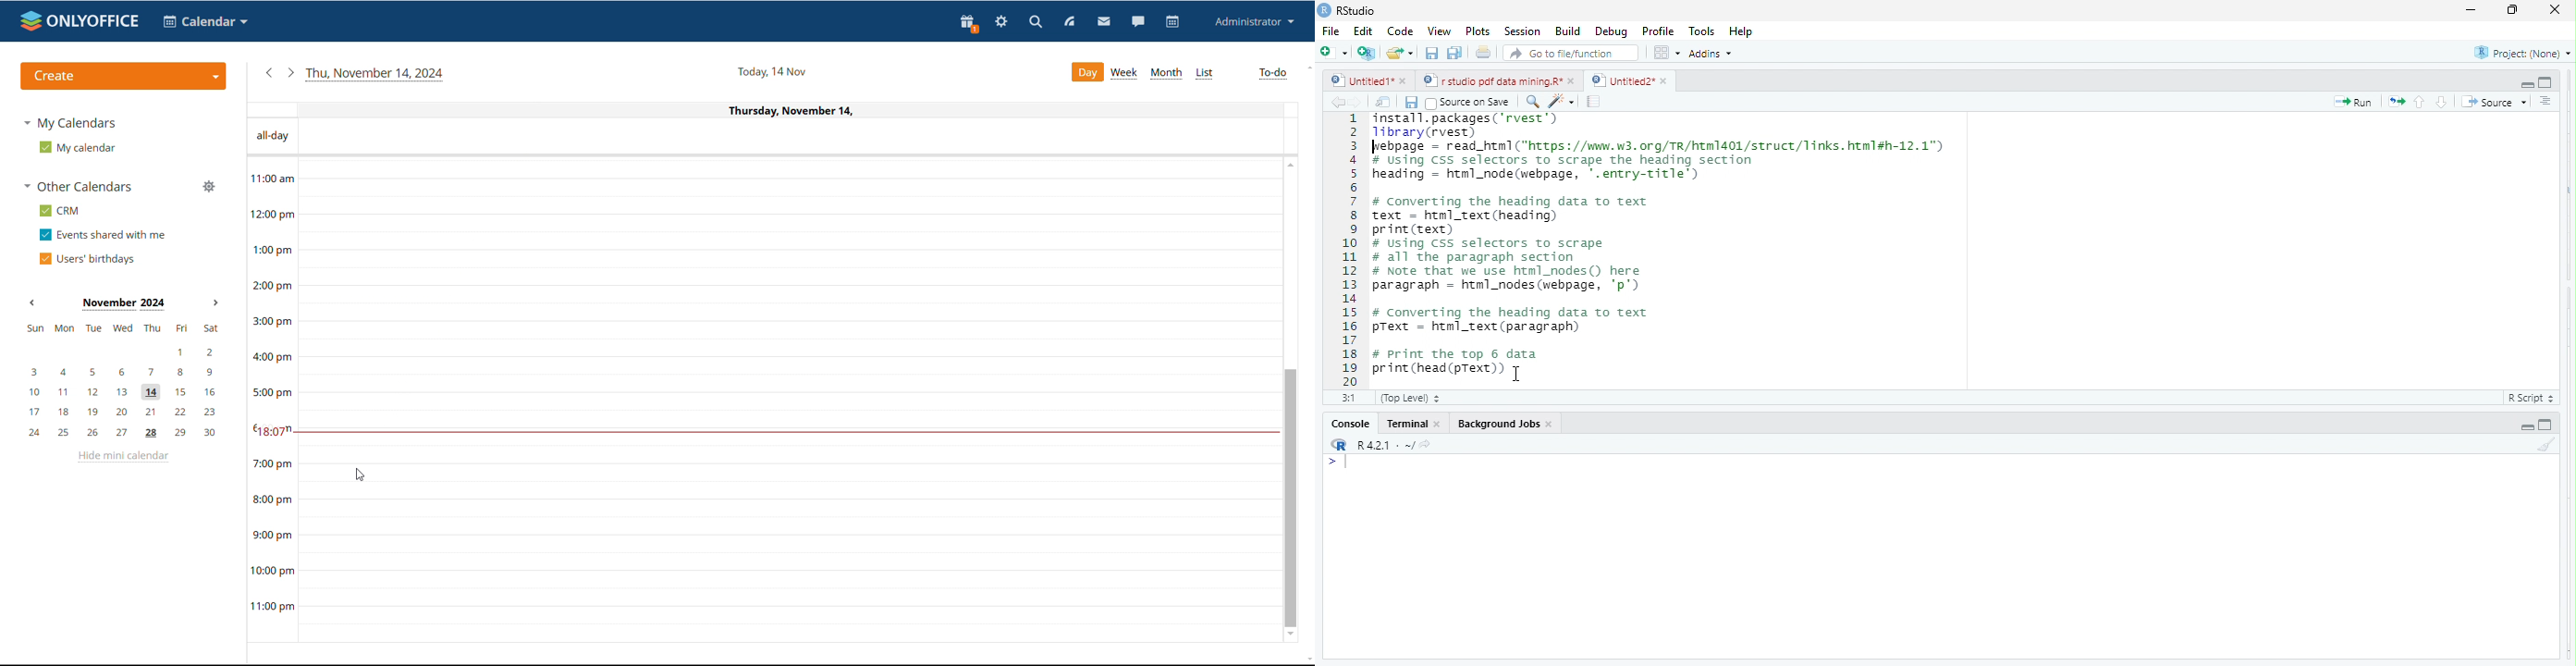 The width and height of the screenshot is (2576, 672). I want to click on Background Jobs, so click(1496, 422).